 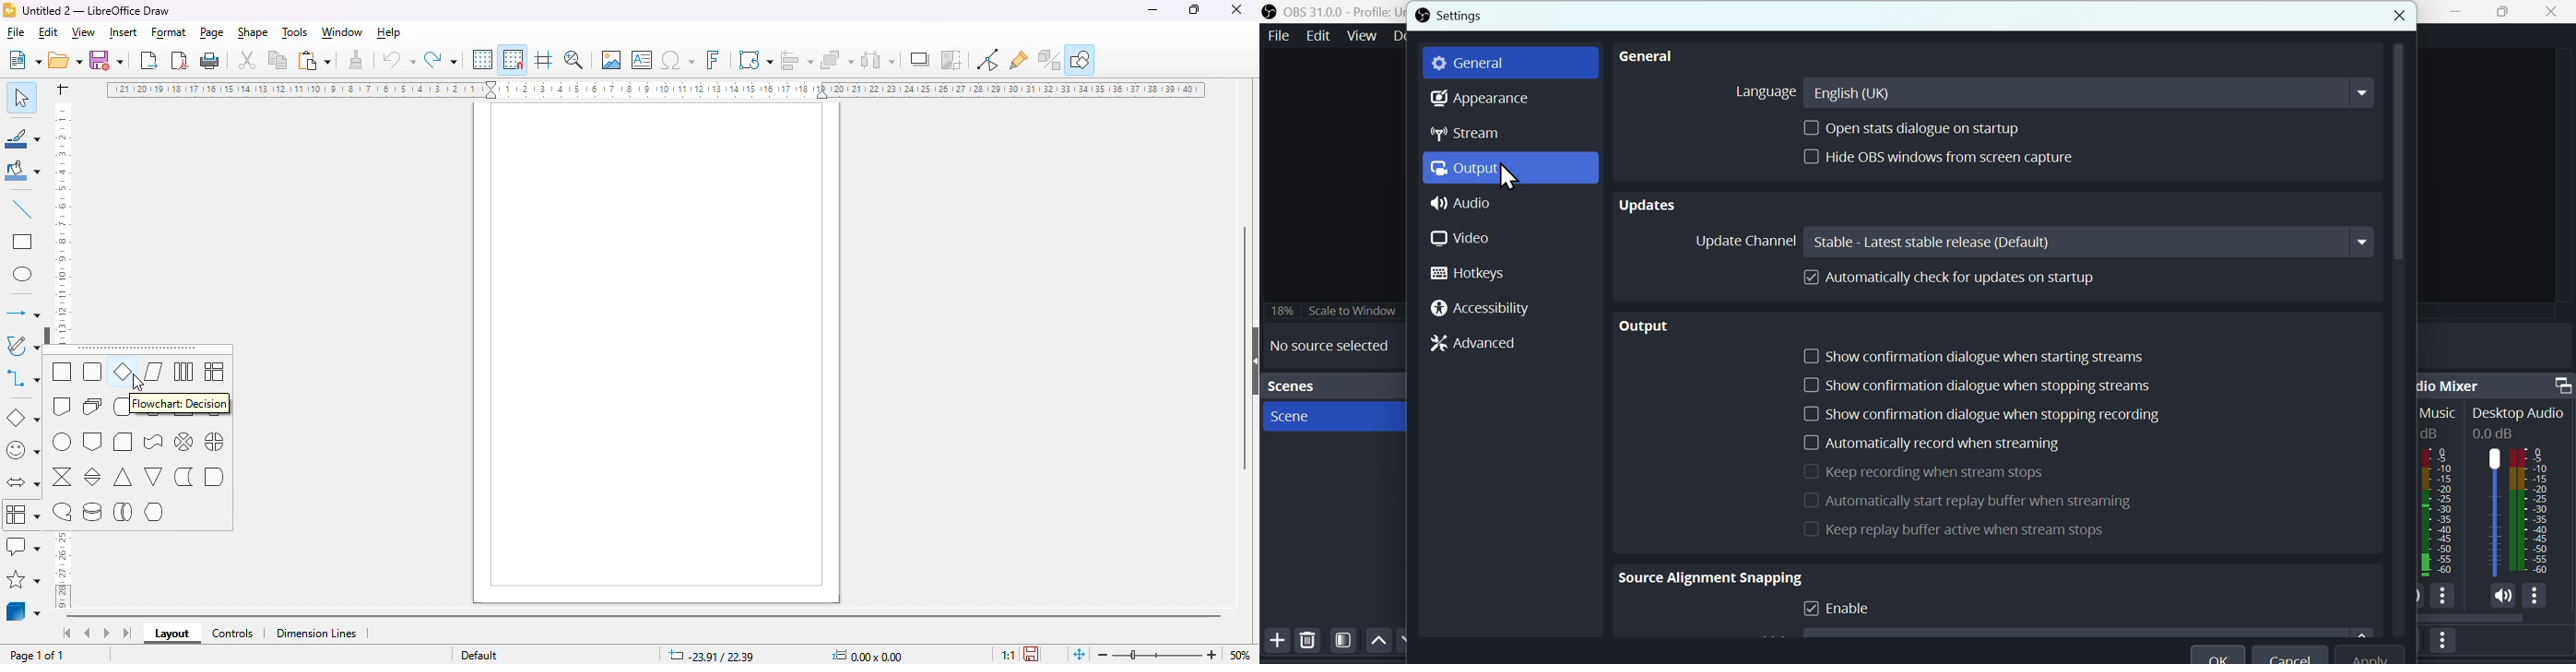 I want to click on callout shapes, so click(x=25, y=546).